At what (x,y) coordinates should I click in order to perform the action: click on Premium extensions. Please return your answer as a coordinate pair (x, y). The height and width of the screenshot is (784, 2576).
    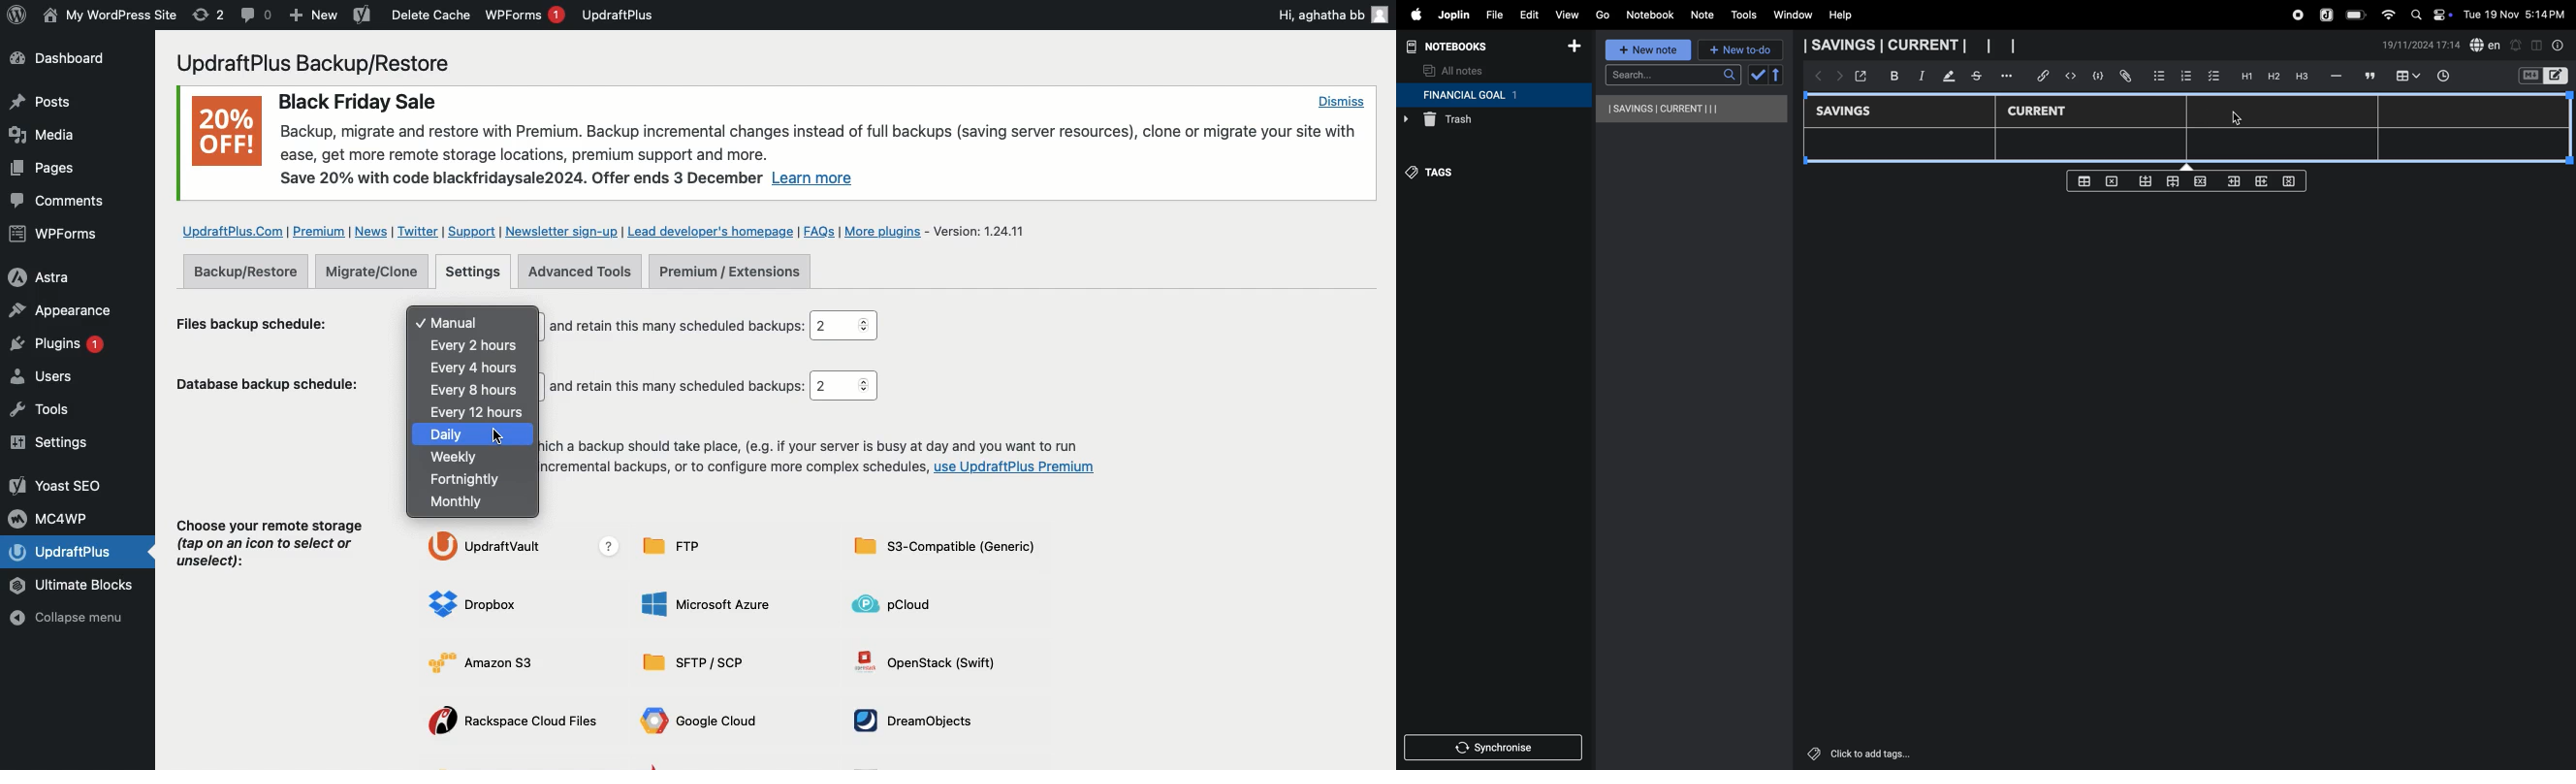
    Looking at the image, I should click on (729, 273).